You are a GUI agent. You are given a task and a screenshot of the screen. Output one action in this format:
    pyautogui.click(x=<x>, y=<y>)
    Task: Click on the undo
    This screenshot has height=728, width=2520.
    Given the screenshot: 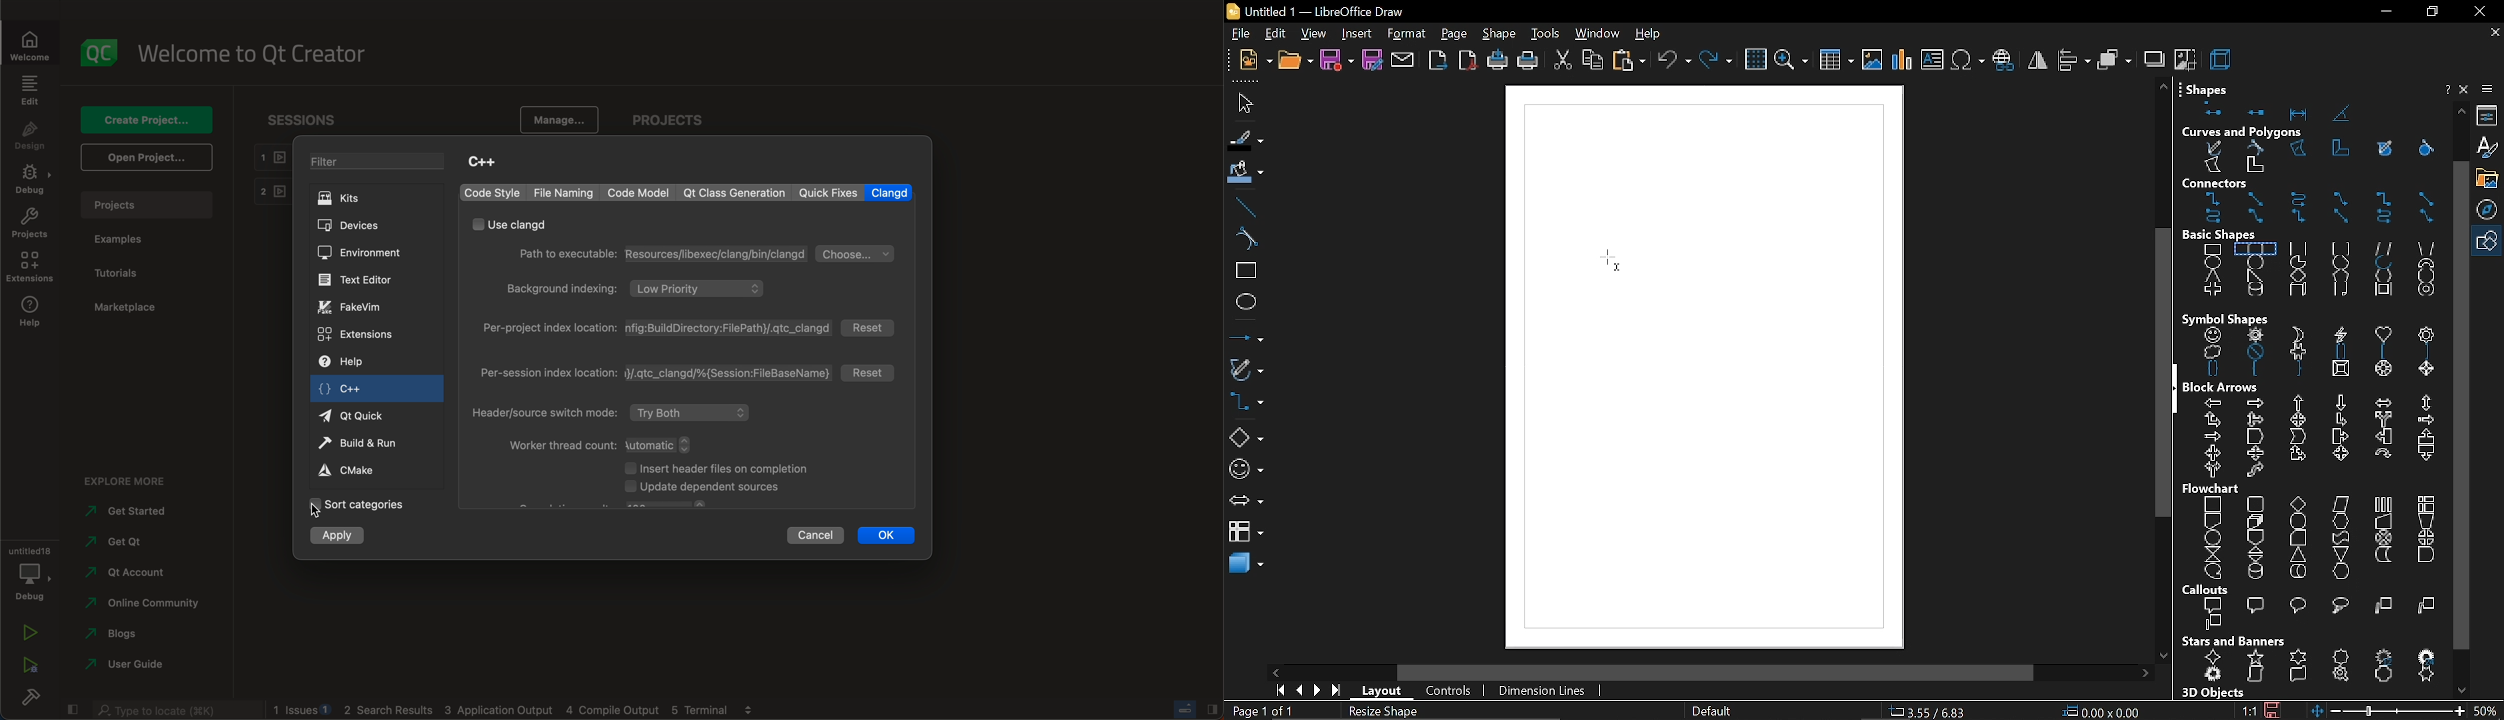 What is the action you would take?
    pyautogui.click(x=1674, y=62)
    